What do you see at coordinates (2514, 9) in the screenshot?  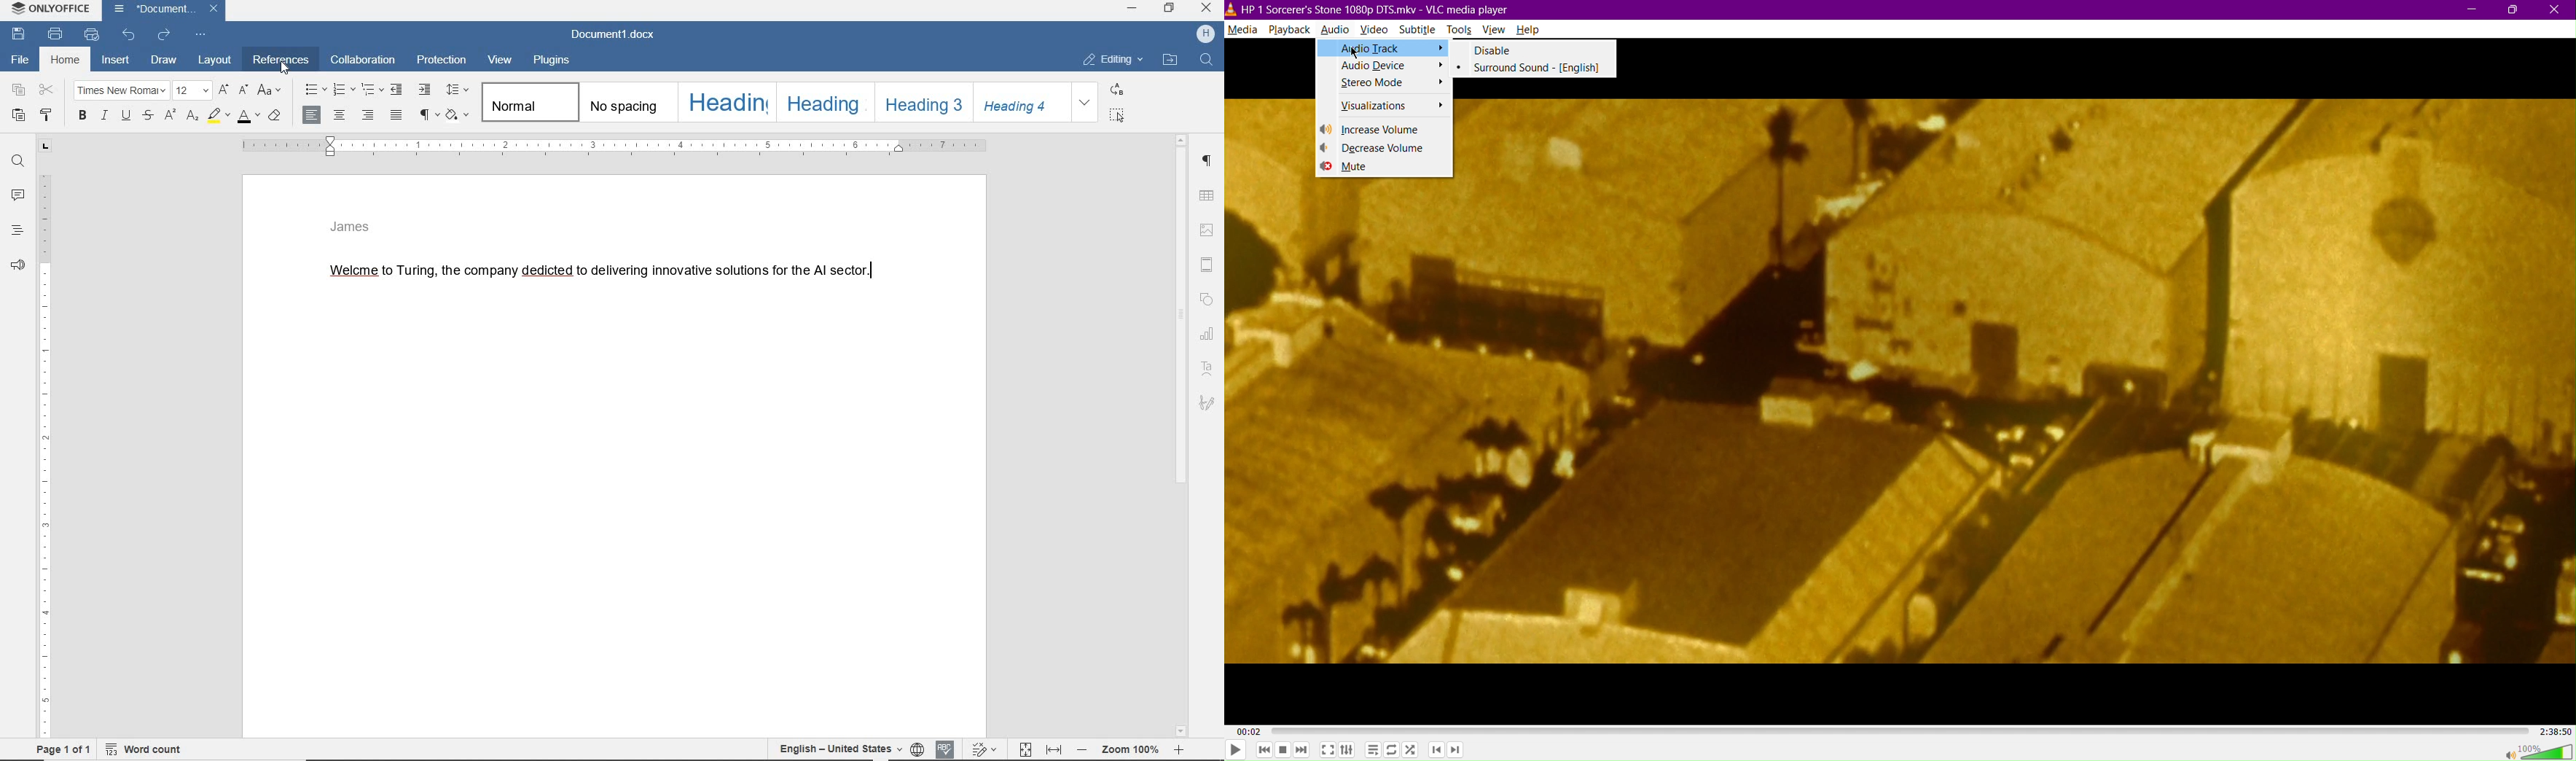 I see `Maximize` at bounding box center [2514, 9].